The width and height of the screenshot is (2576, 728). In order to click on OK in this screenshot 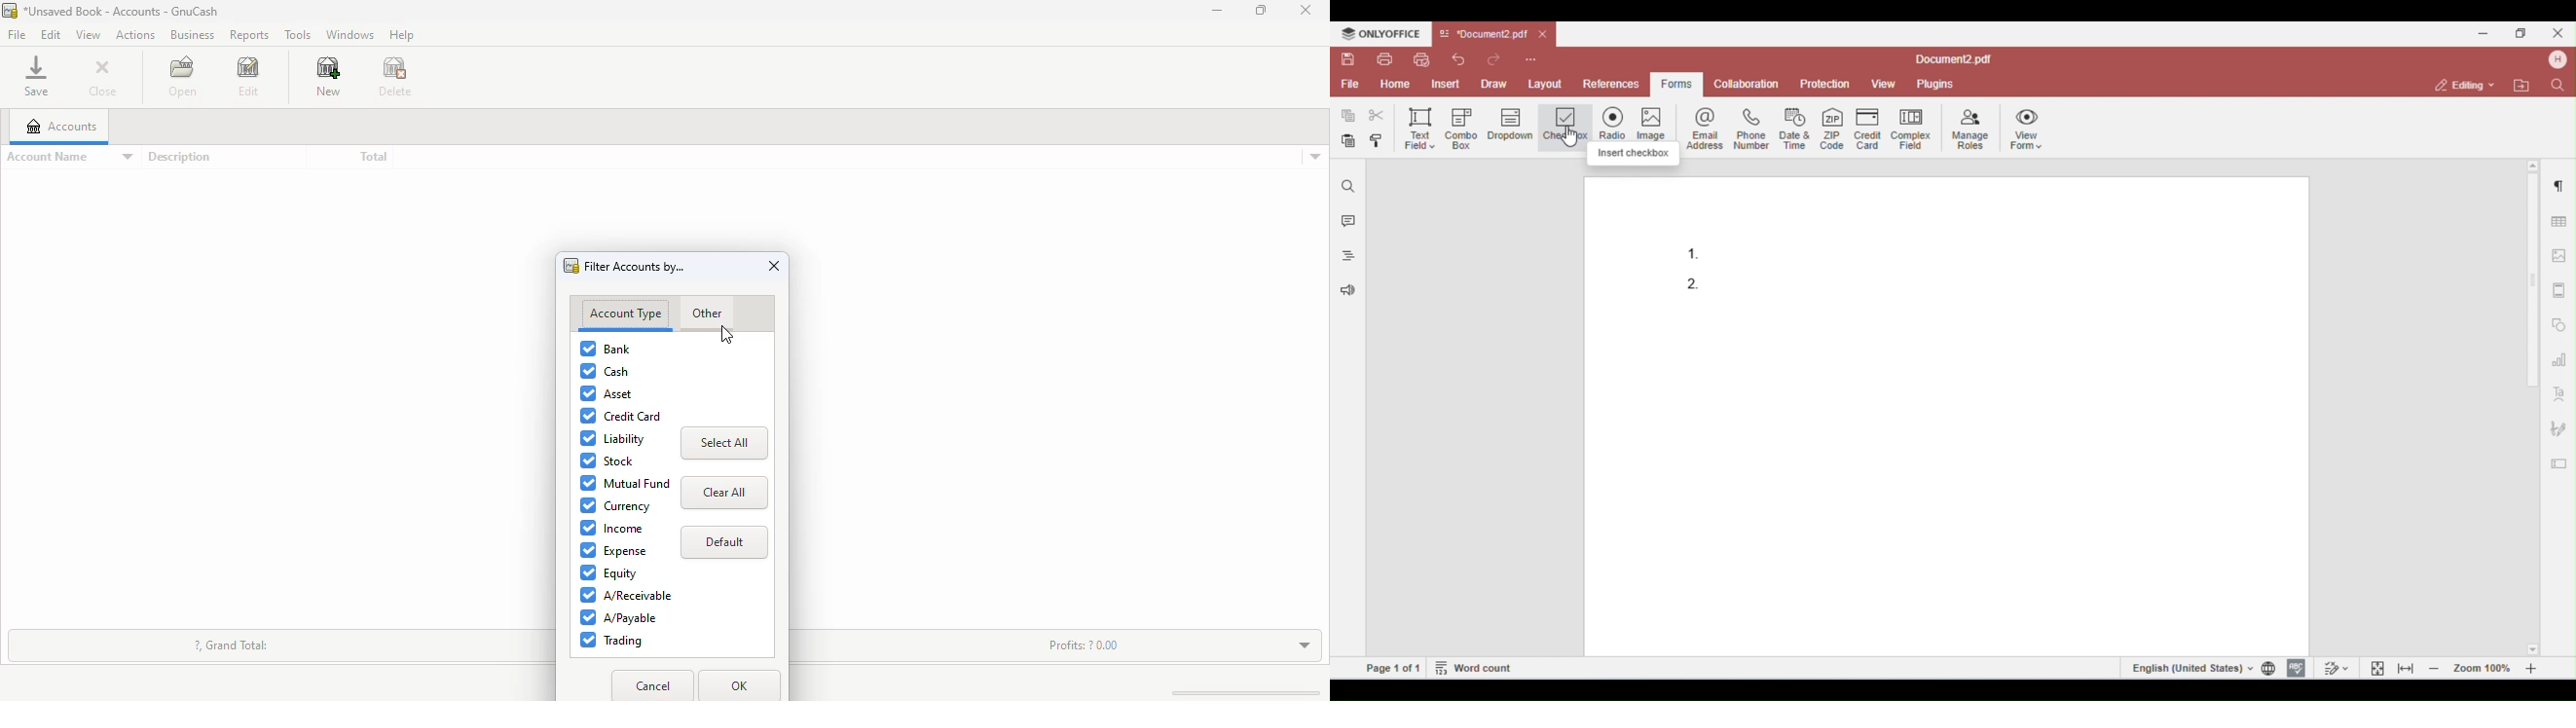, I will do `click(738, 685)`.